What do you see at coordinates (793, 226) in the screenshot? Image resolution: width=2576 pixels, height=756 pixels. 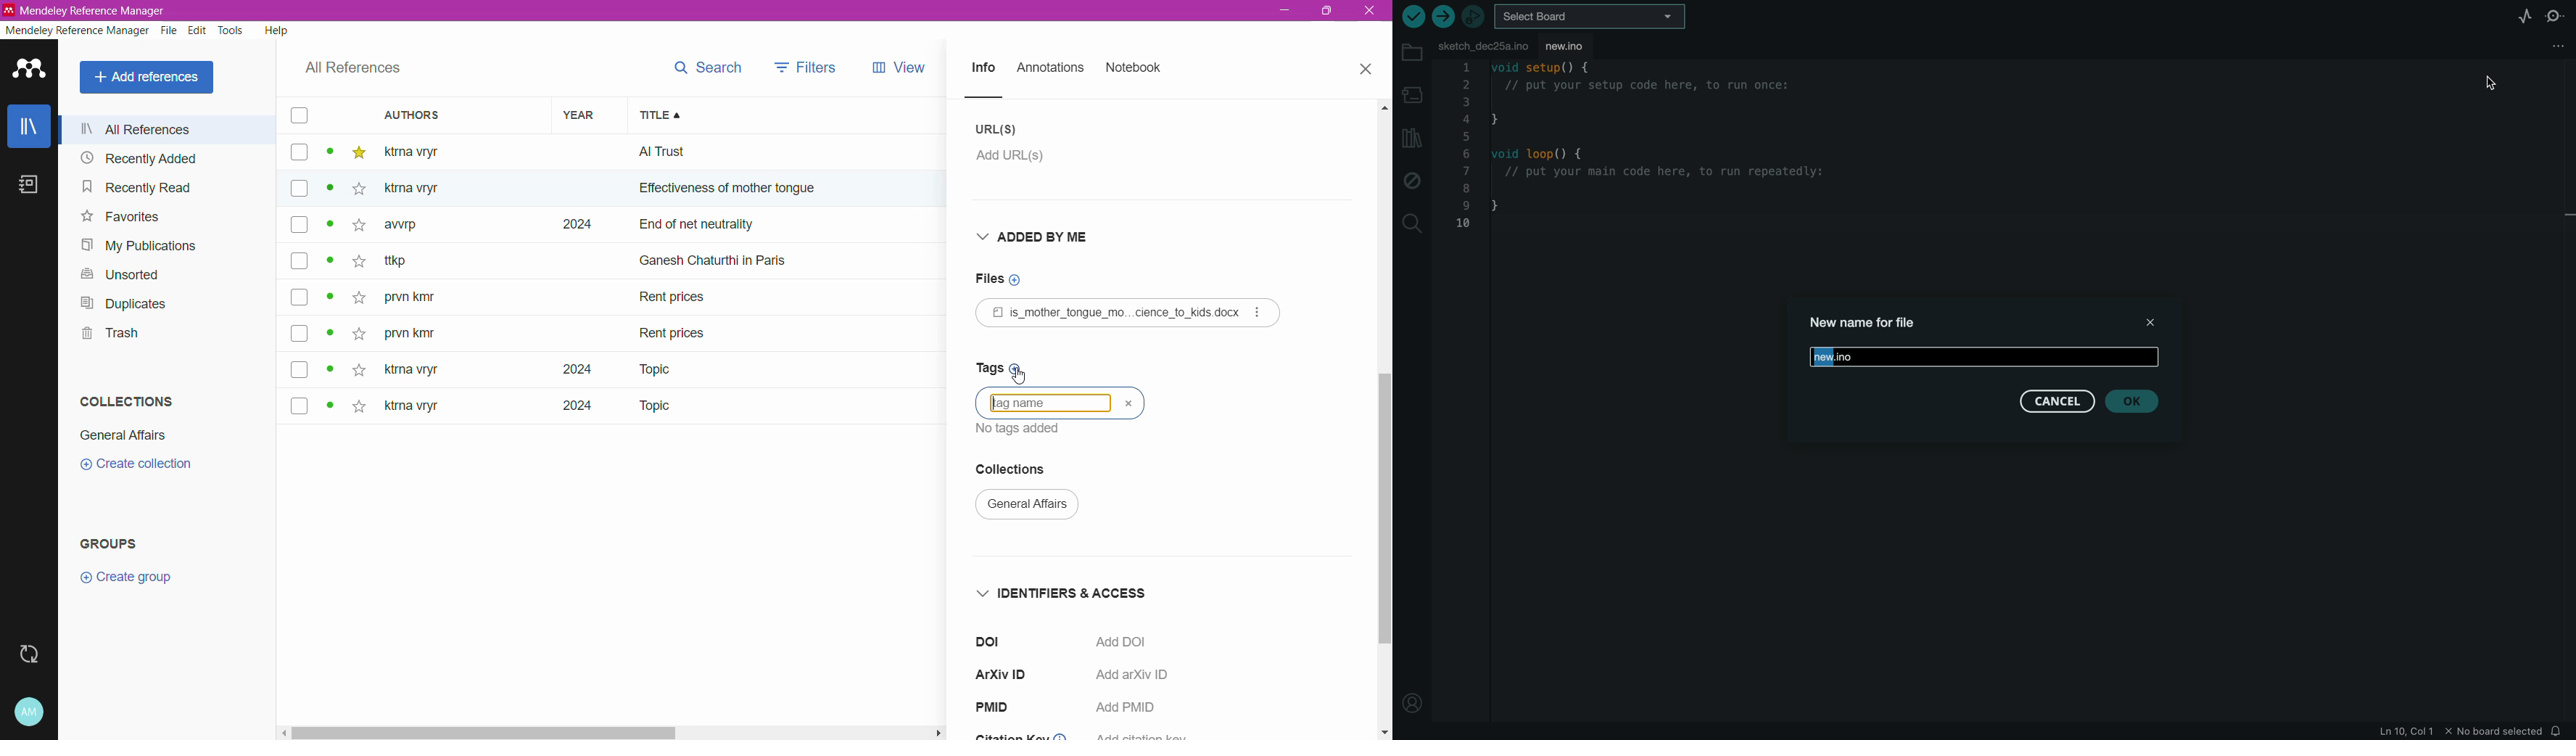 I see `end of net neutrally ` at bounding box center [793, 226].